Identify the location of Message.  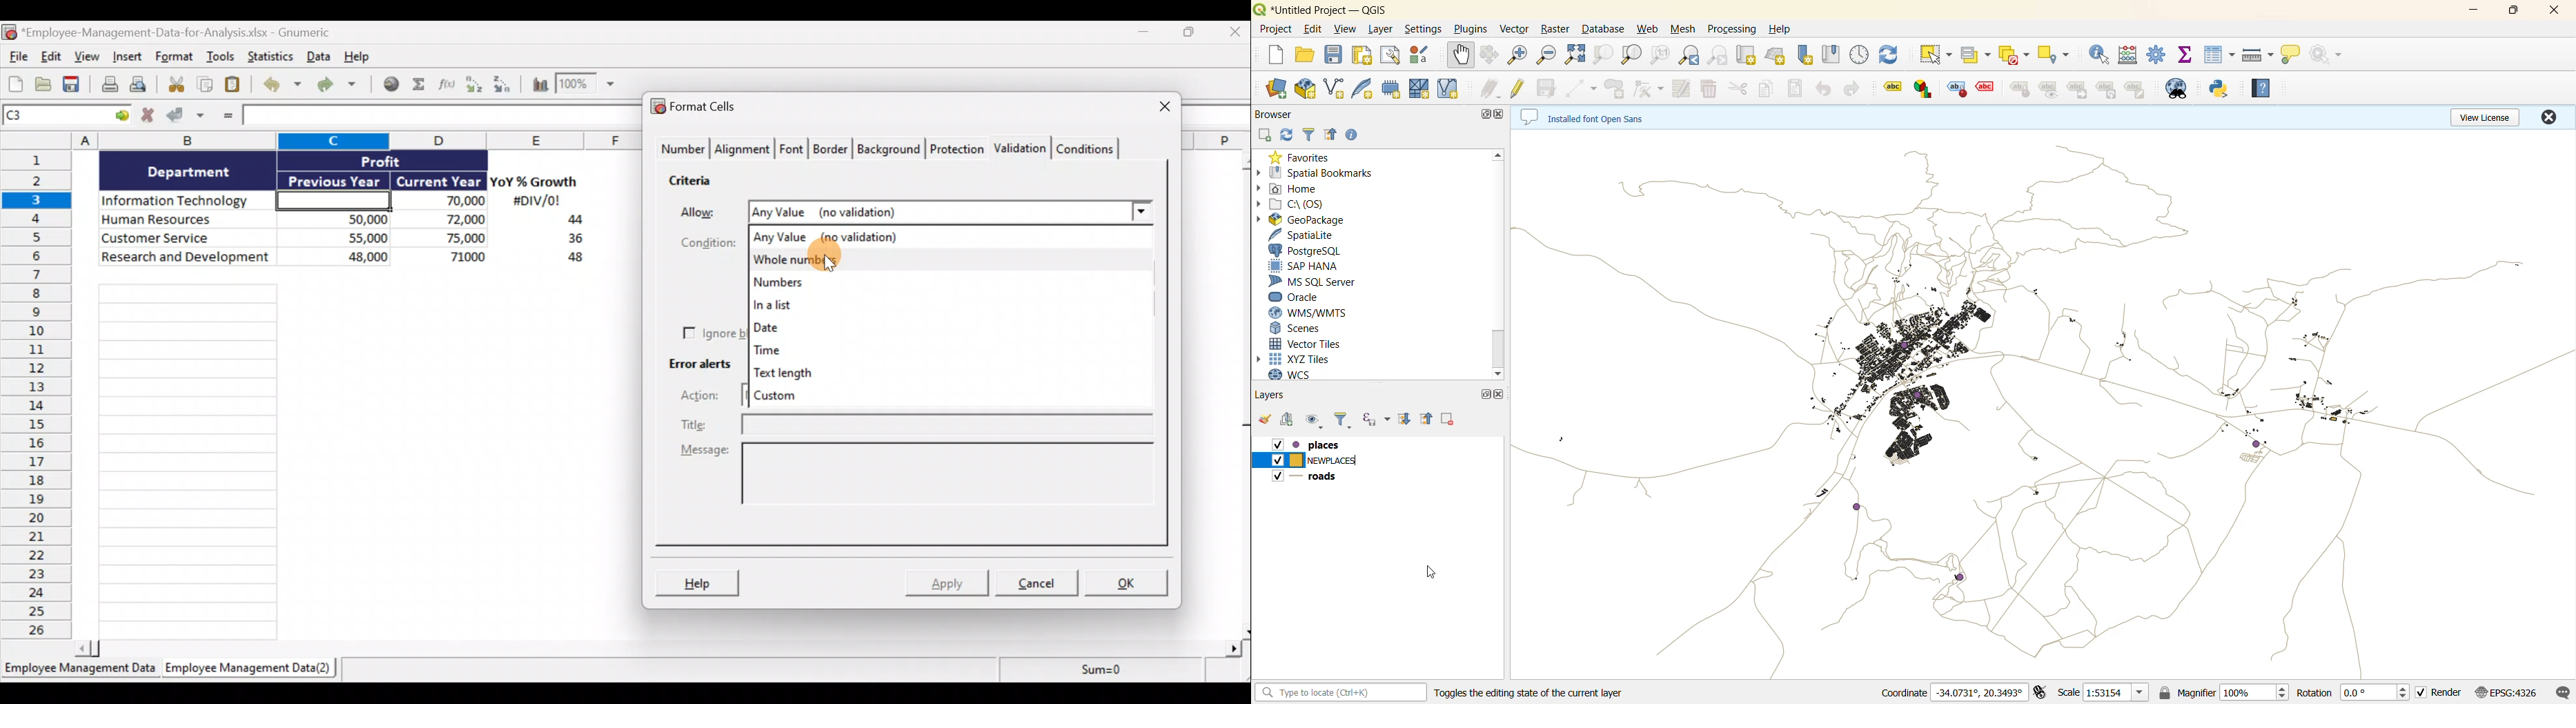
(914, 484).